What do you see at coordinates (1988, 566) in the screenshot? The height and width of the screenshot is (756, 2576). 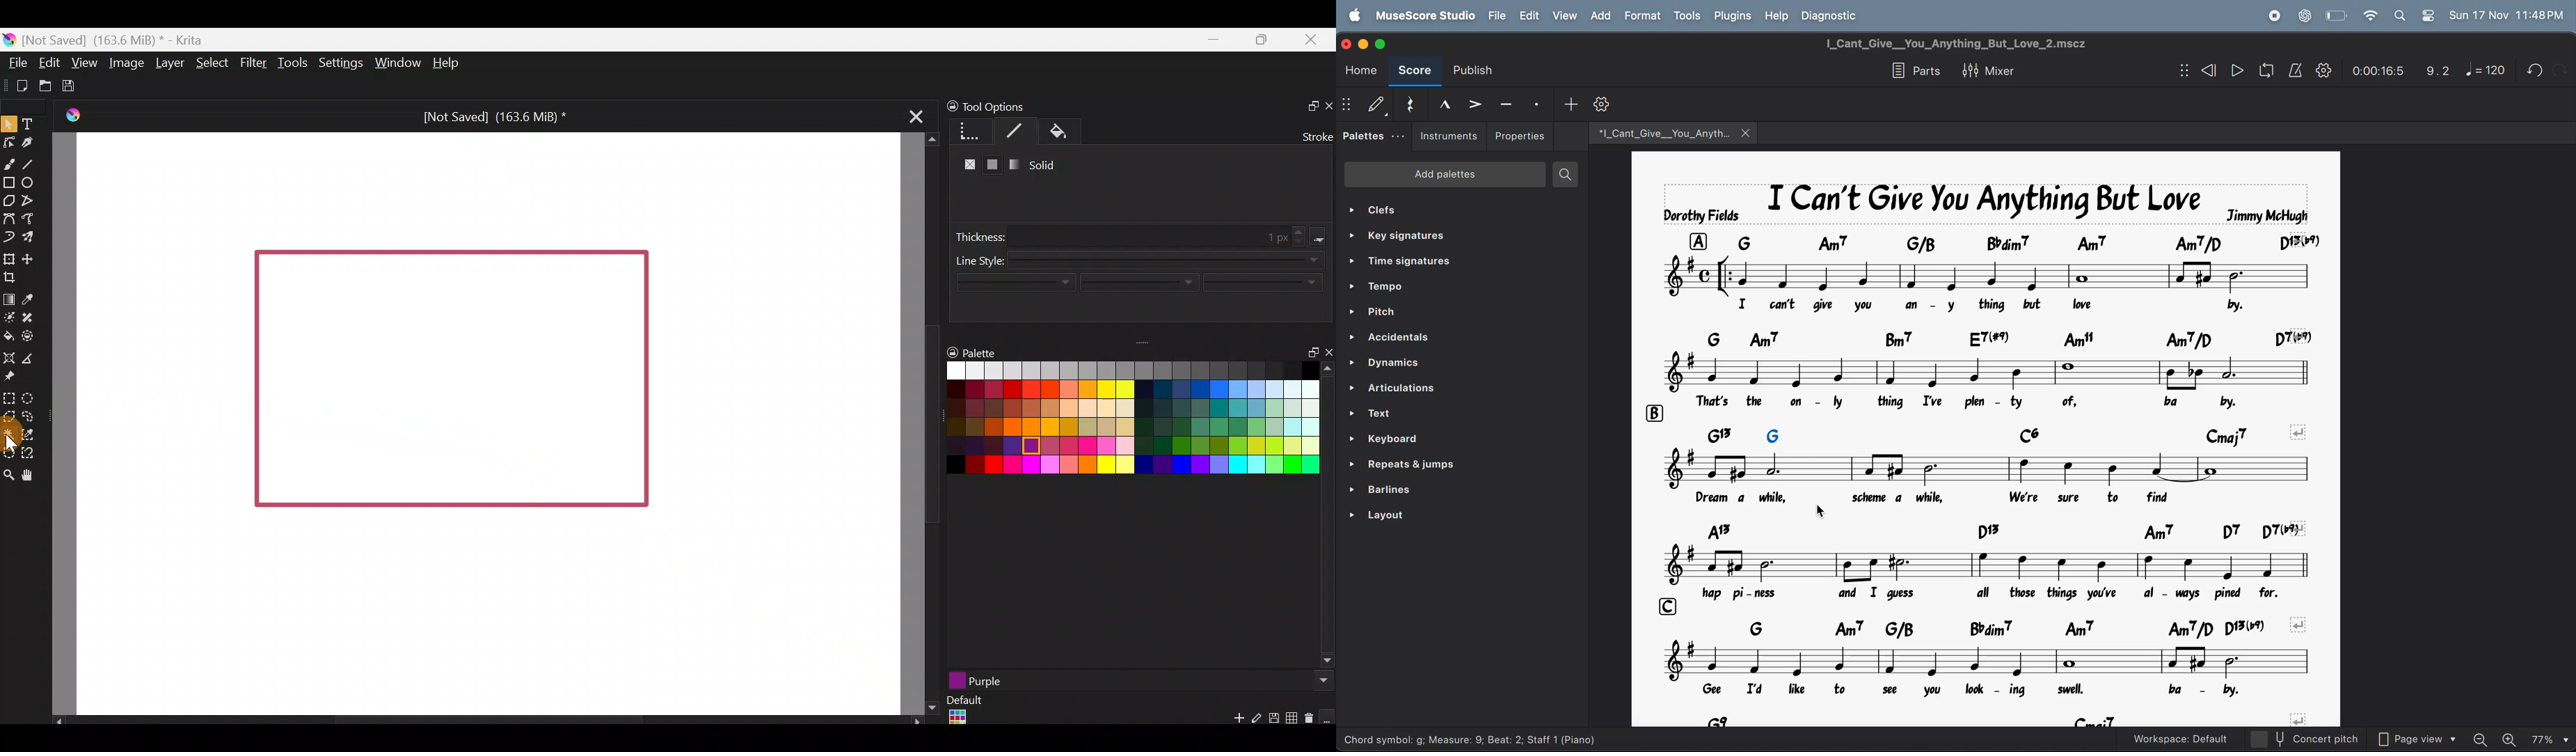 I see `notes` at bounding box center [1988, 566].